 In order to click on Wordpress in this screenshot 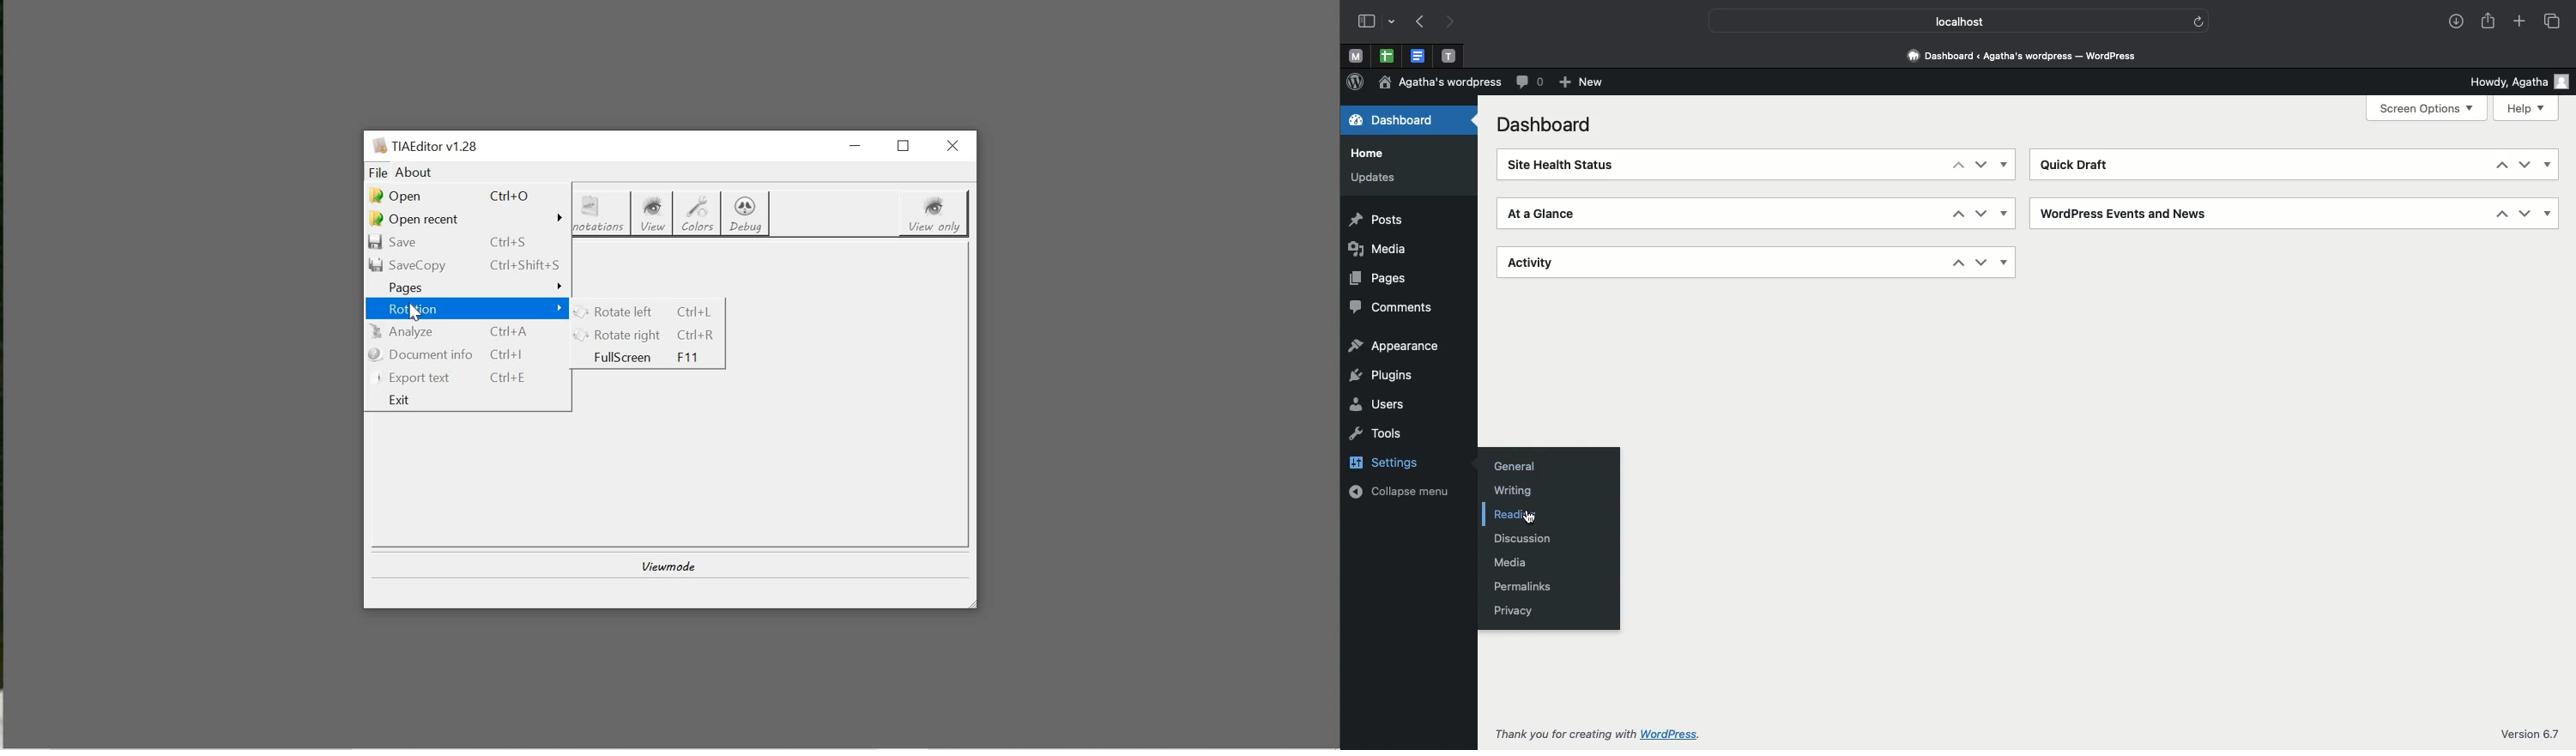, I will do `click(1356, 81)`.